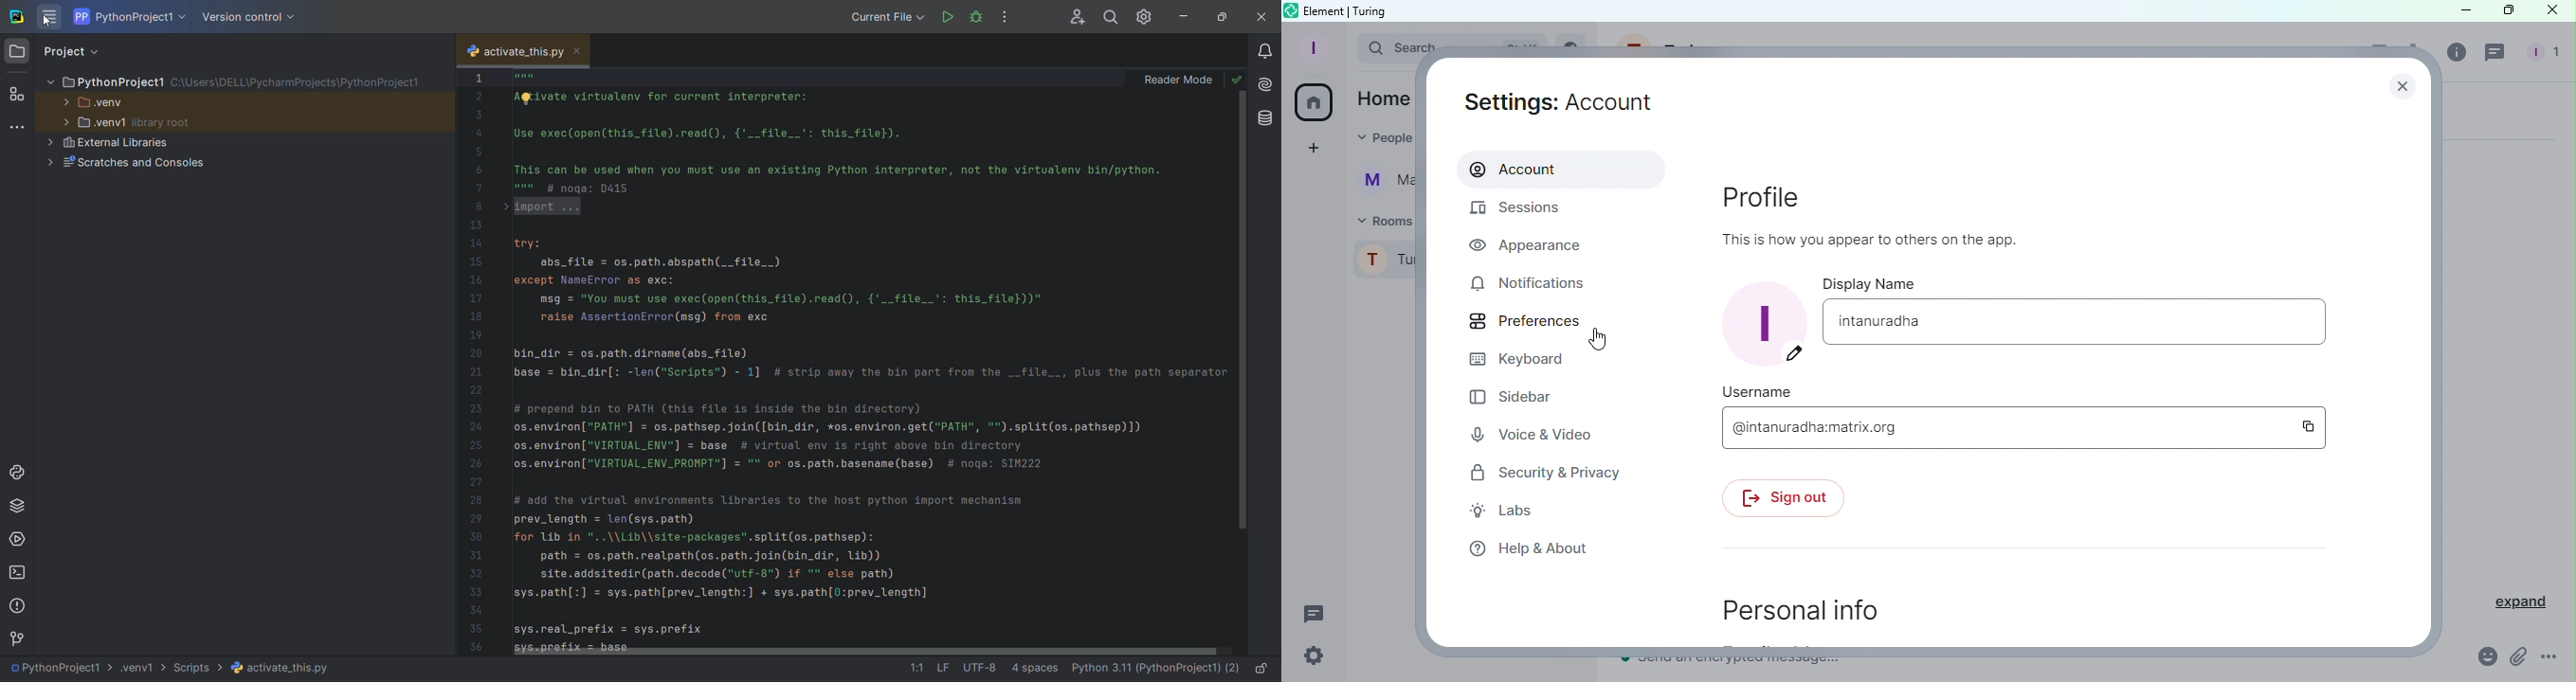 The height and width of the screenshot is (700, 2576). I want to click on Display image, so click(1767, 318).